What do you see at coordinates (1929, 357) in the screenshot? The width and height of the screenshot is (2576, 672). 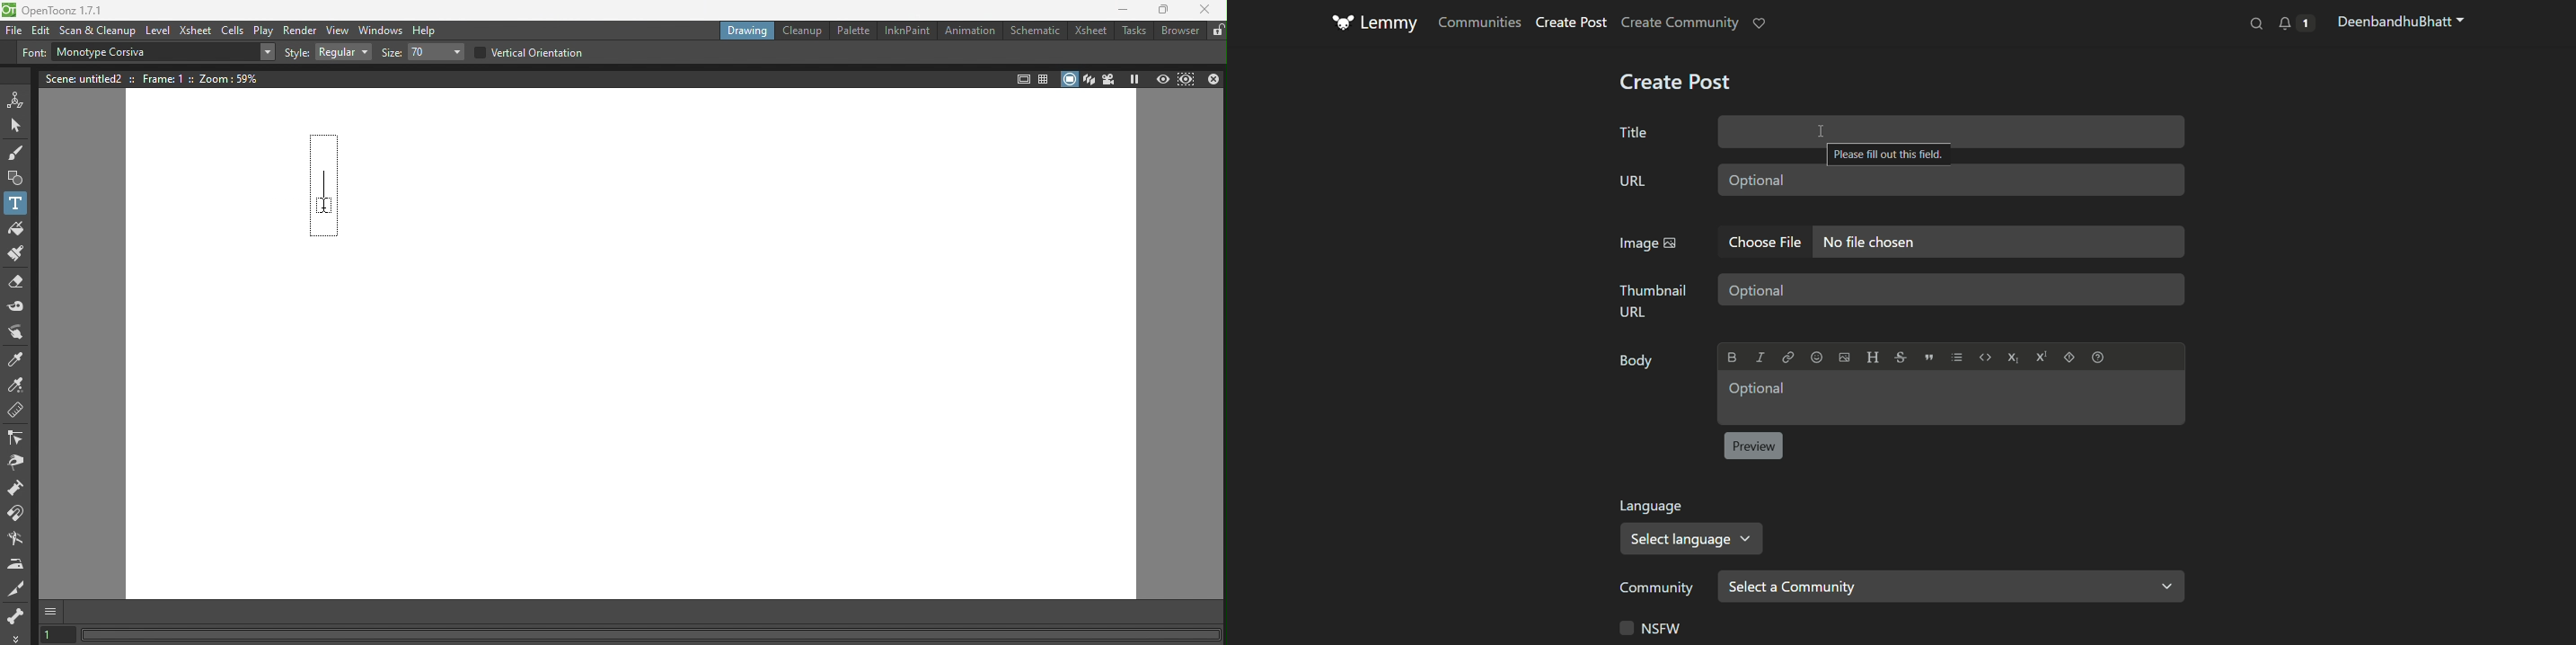 I see `Quote` at bounding box center [1929, 357].